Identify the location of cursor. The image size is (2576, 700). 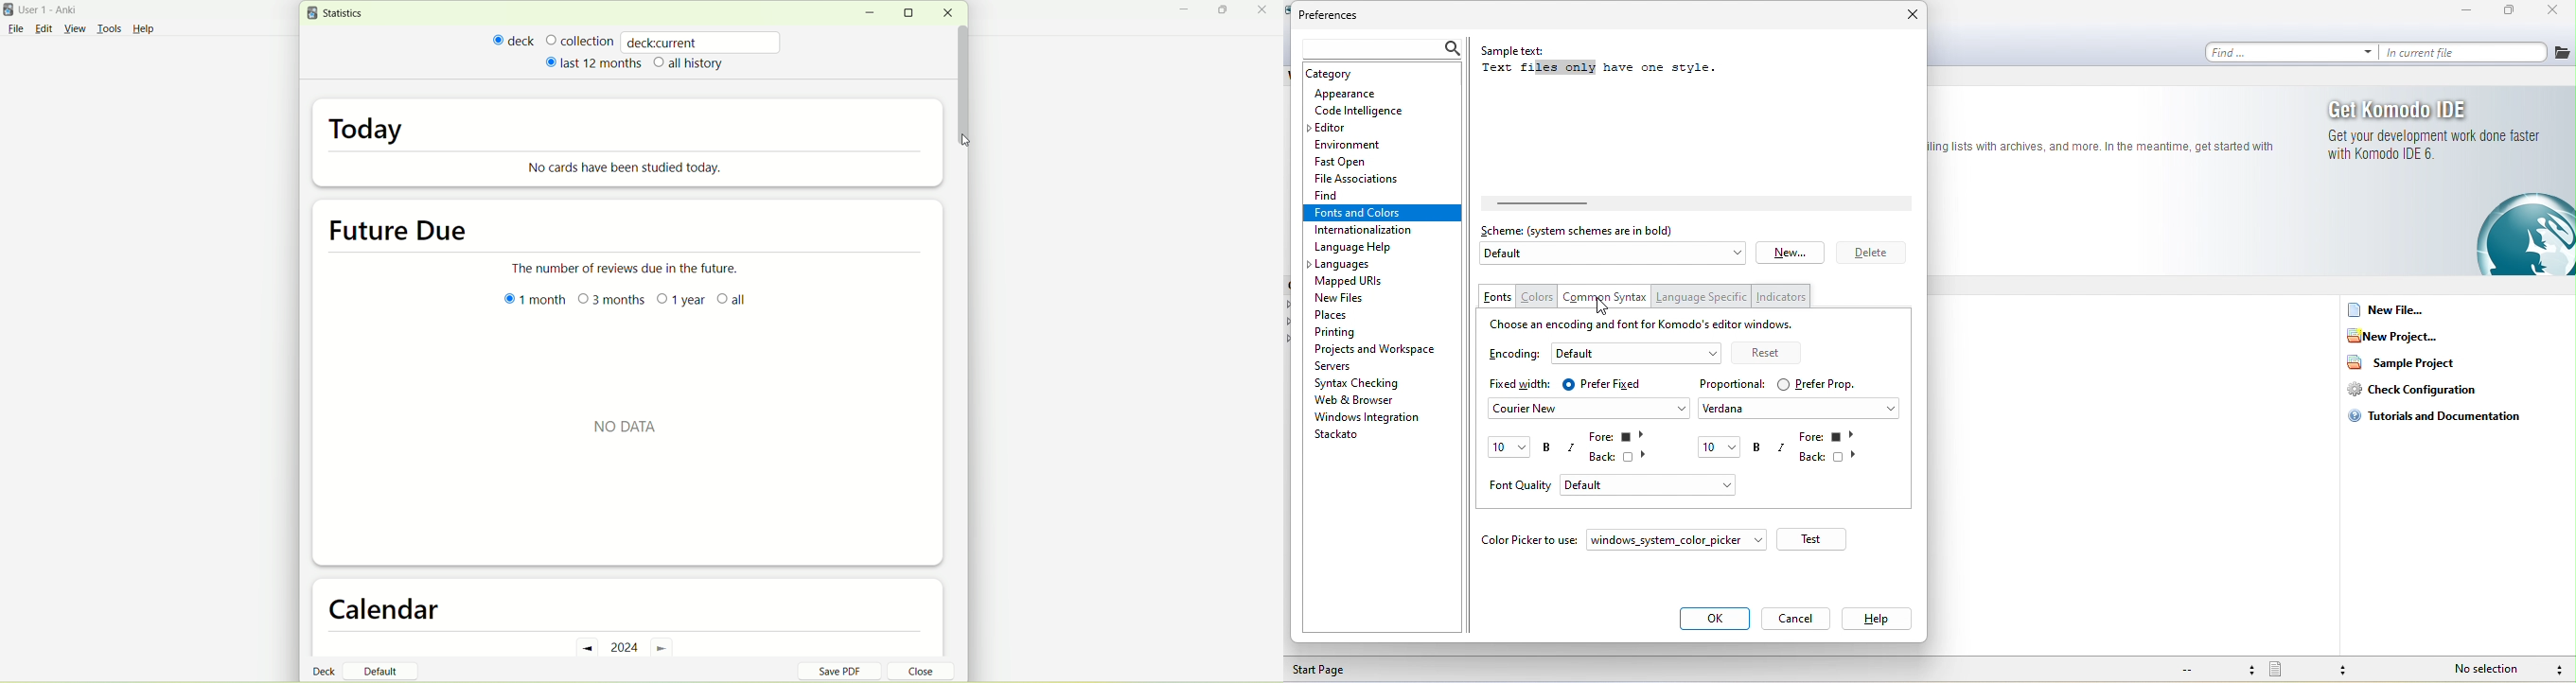
(966, 140).